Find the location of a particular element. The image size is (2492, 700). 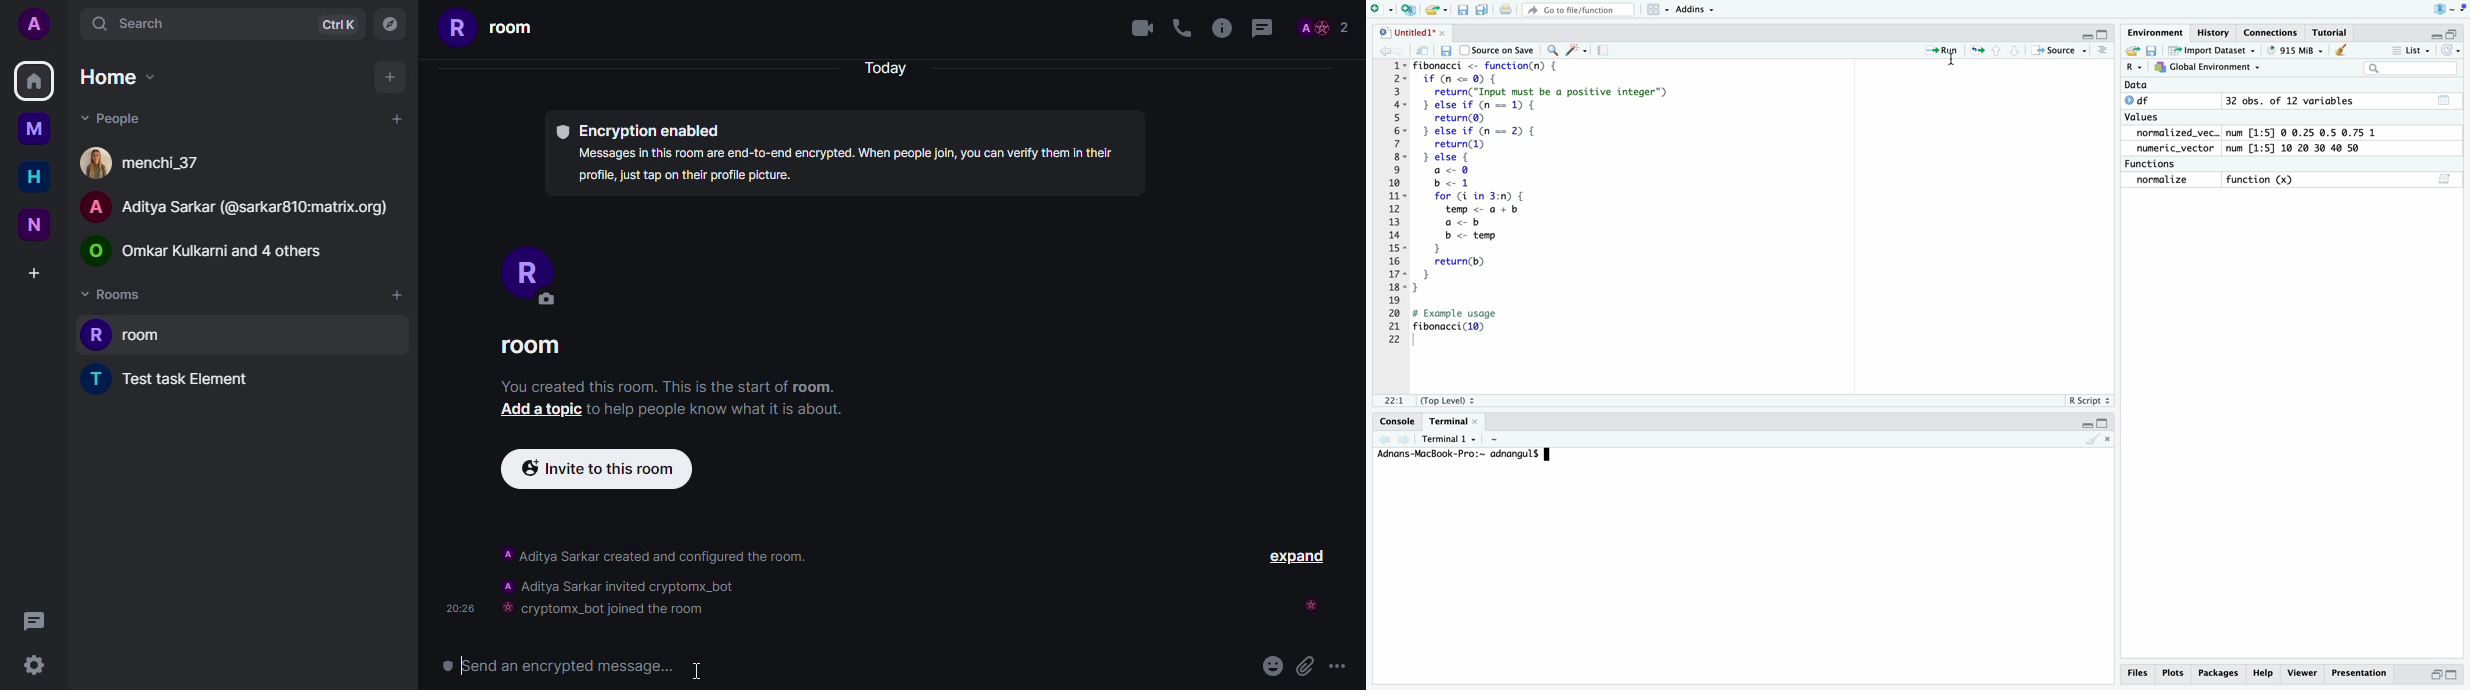

Address-MackBook-Pro:~ adnangul$ is located at coordinates (1456, 456).